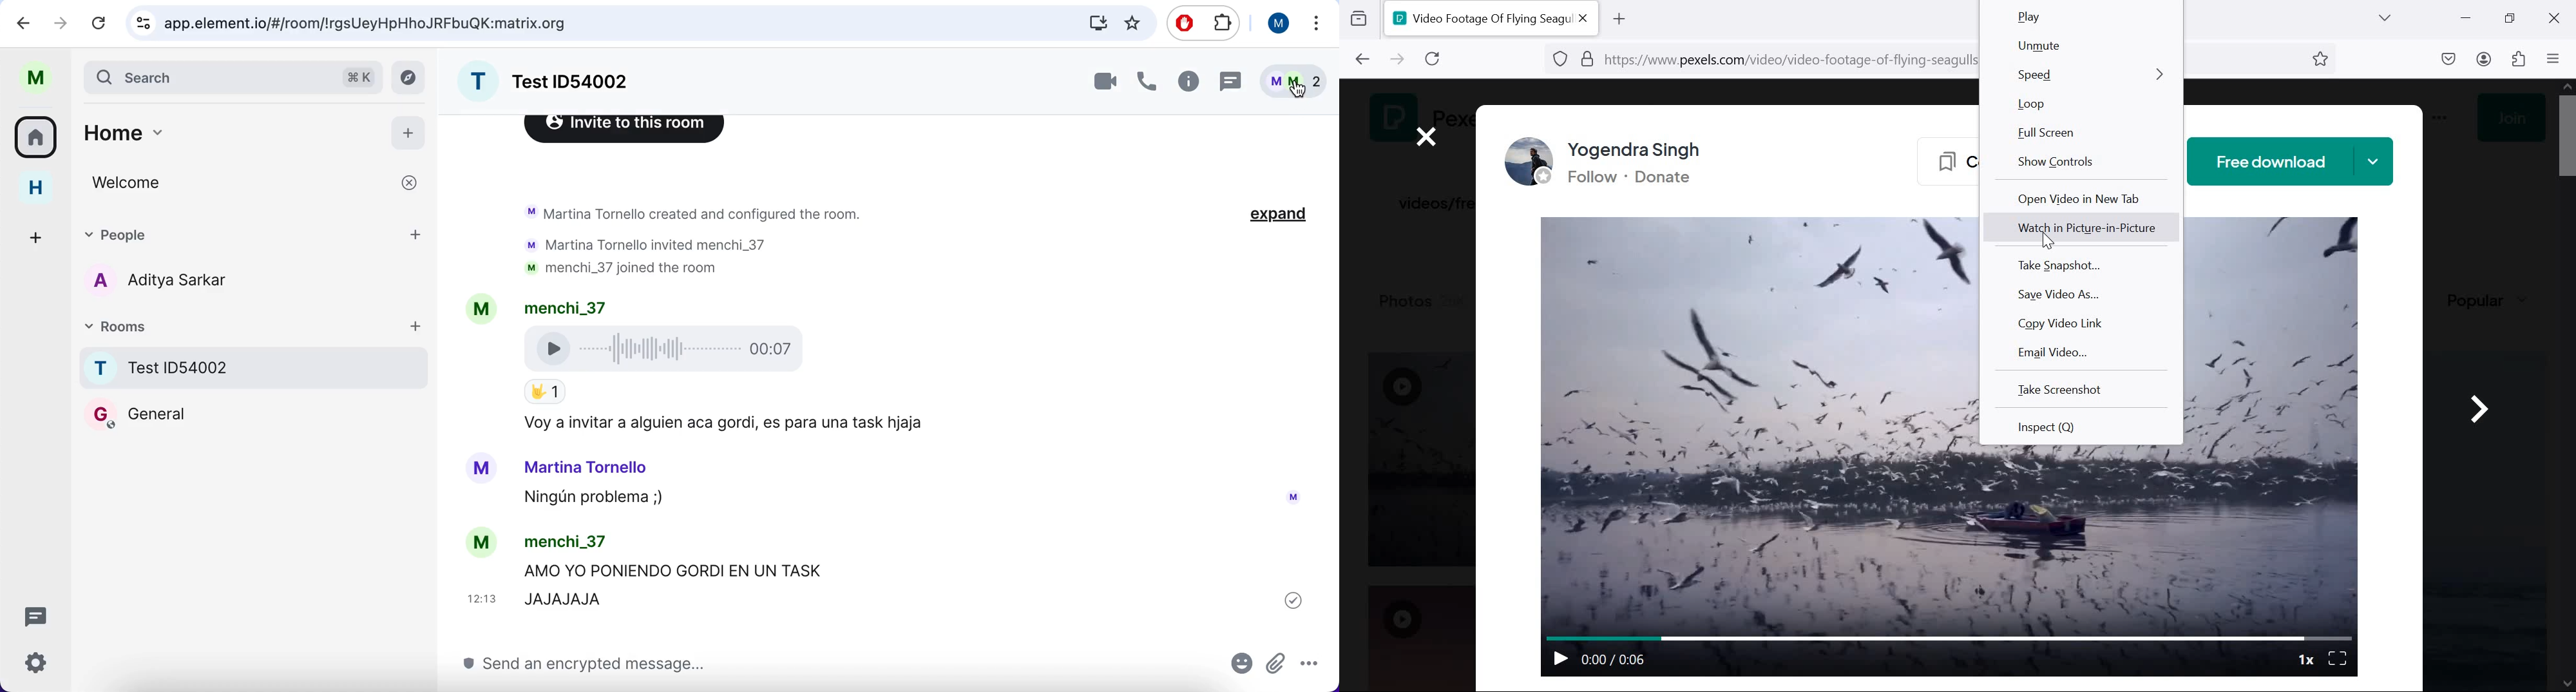 This screenshot has width=2576, height=700. I want to click on close, so click(1585, 19).